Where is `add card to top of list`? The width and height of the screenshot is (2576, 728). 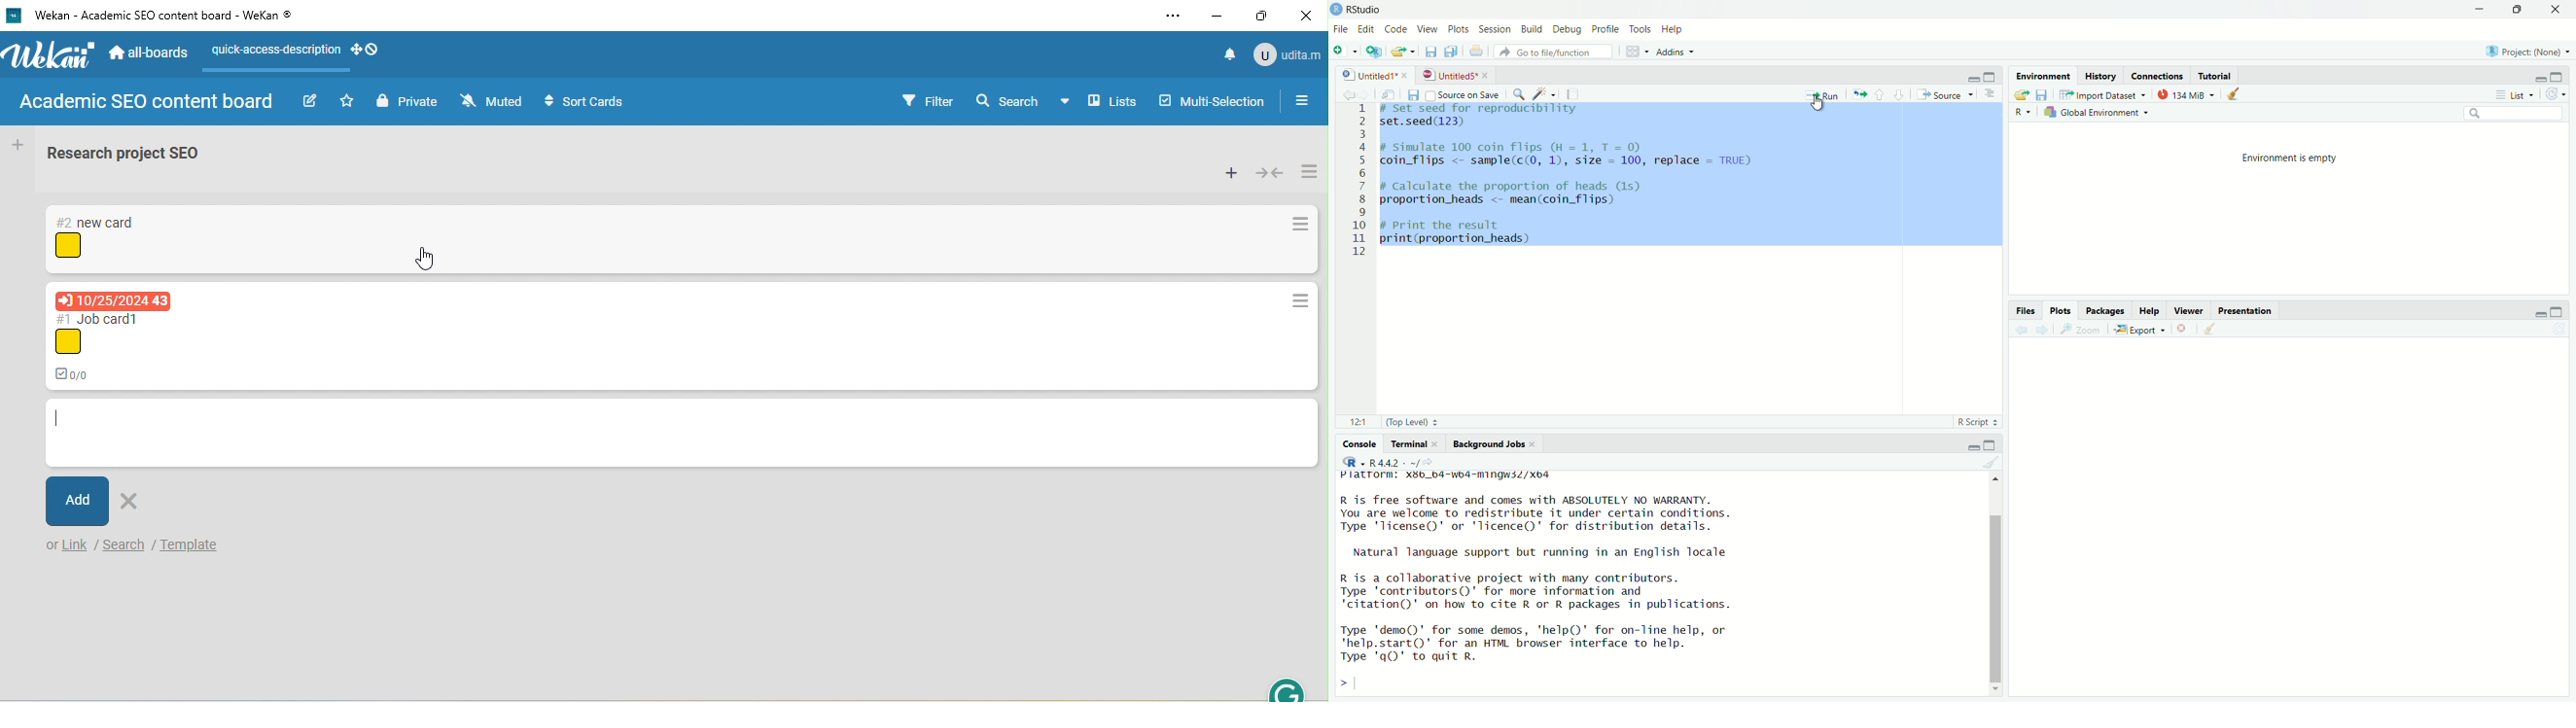 add card to top of list is located at coordinates (1230, 173).